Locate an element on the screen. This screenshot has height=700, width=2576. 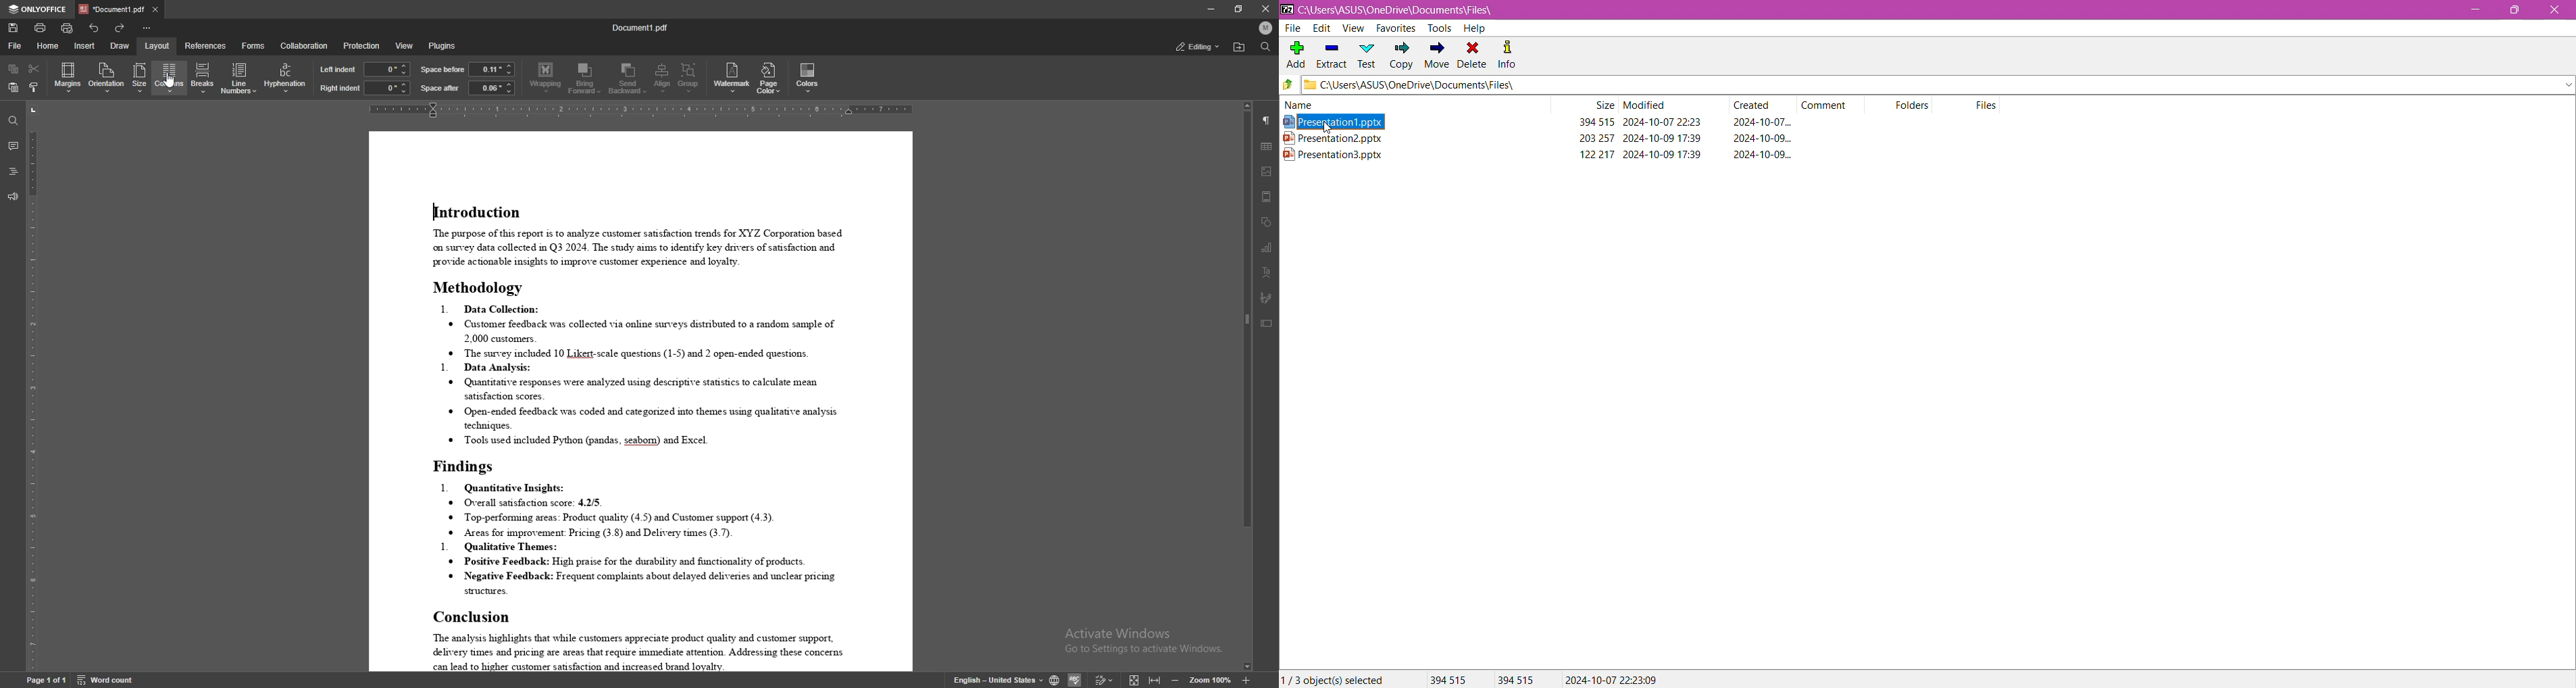
status is located at coordinates (1198, 47).